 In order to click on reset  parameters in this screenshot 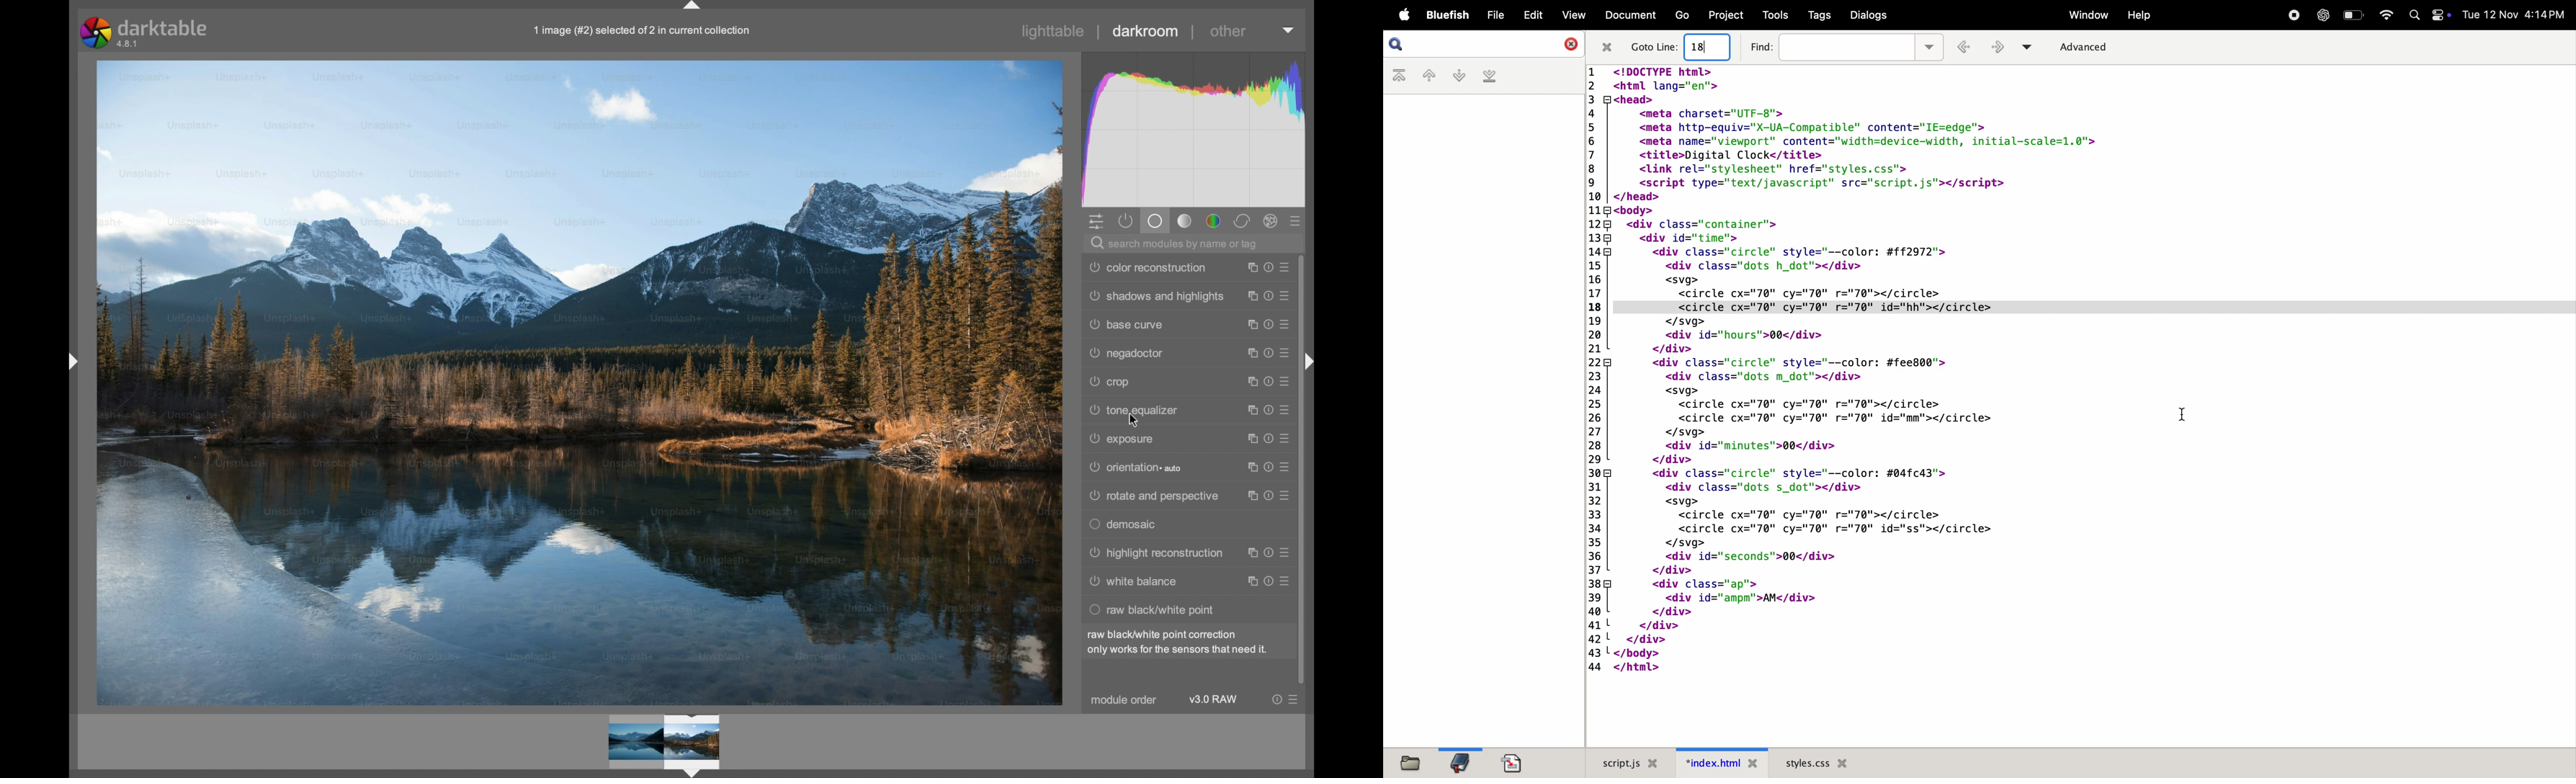, I will do `click(1269, 296)`.